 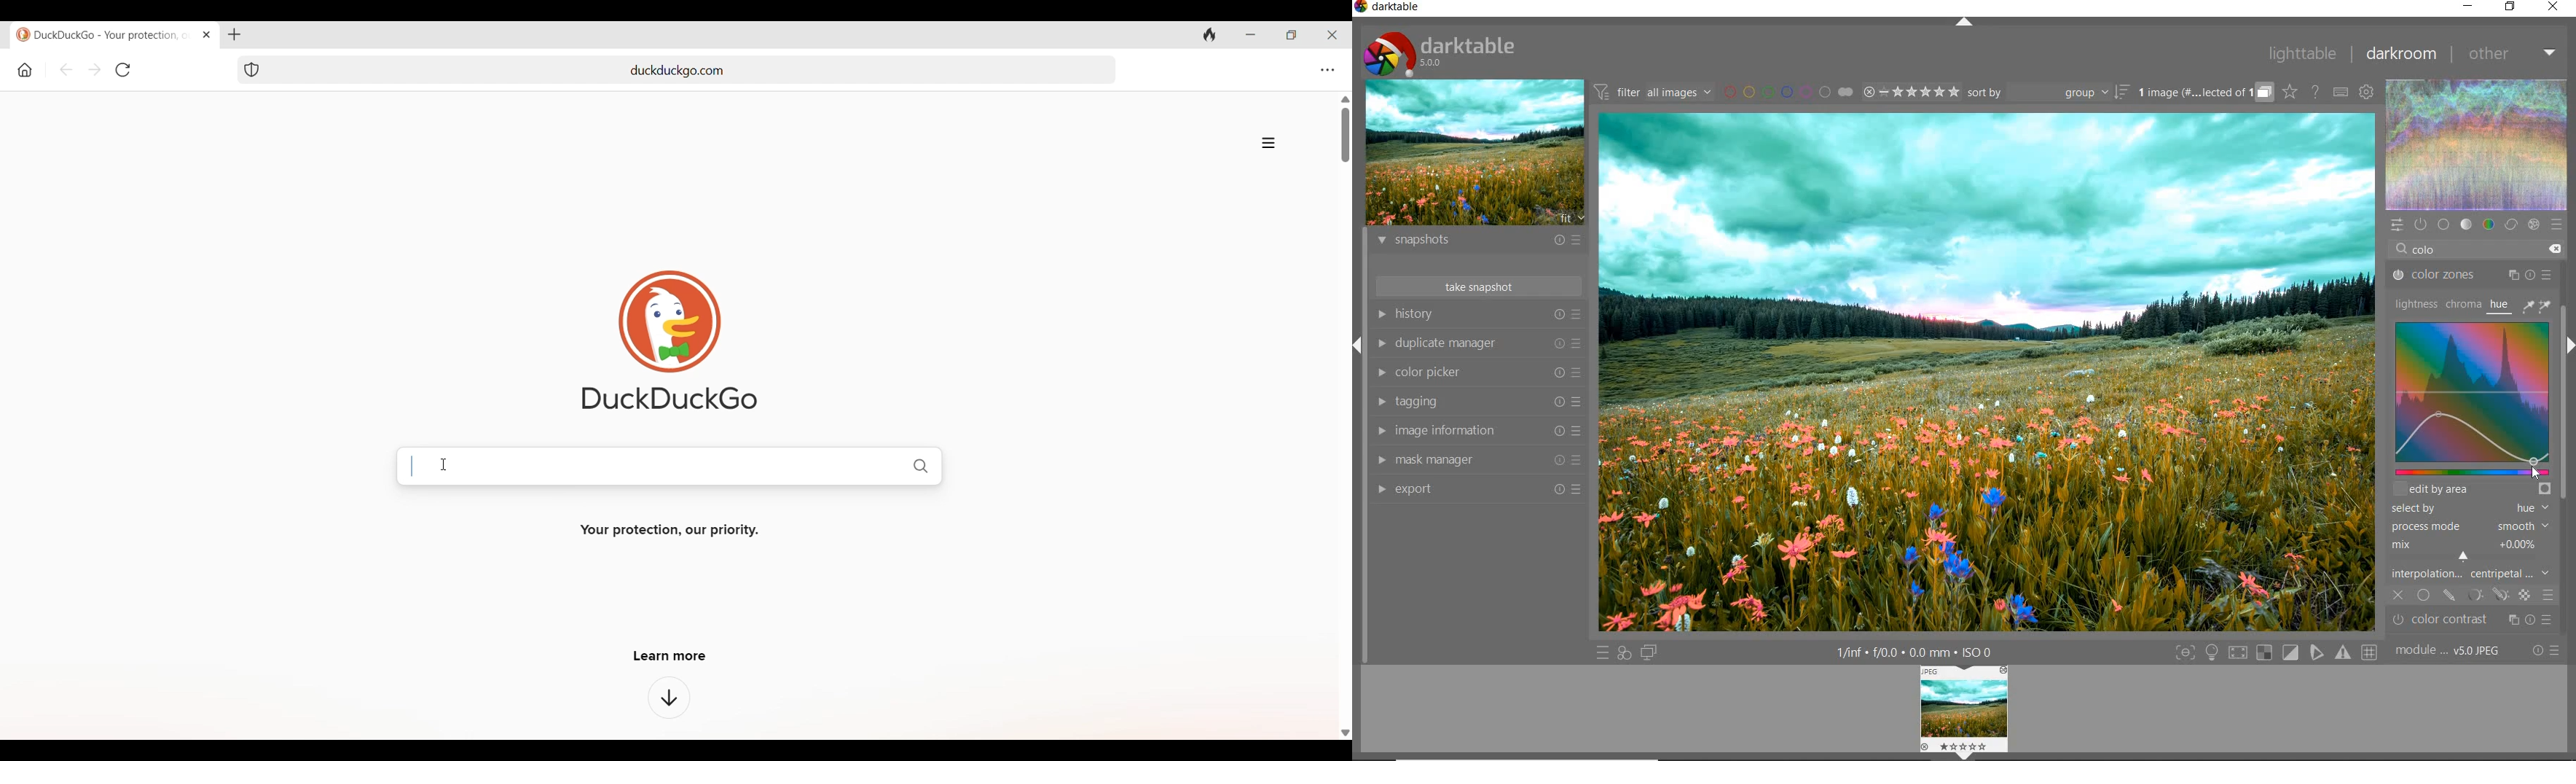 I want to click on mask options, so click(x=2487, y=596).